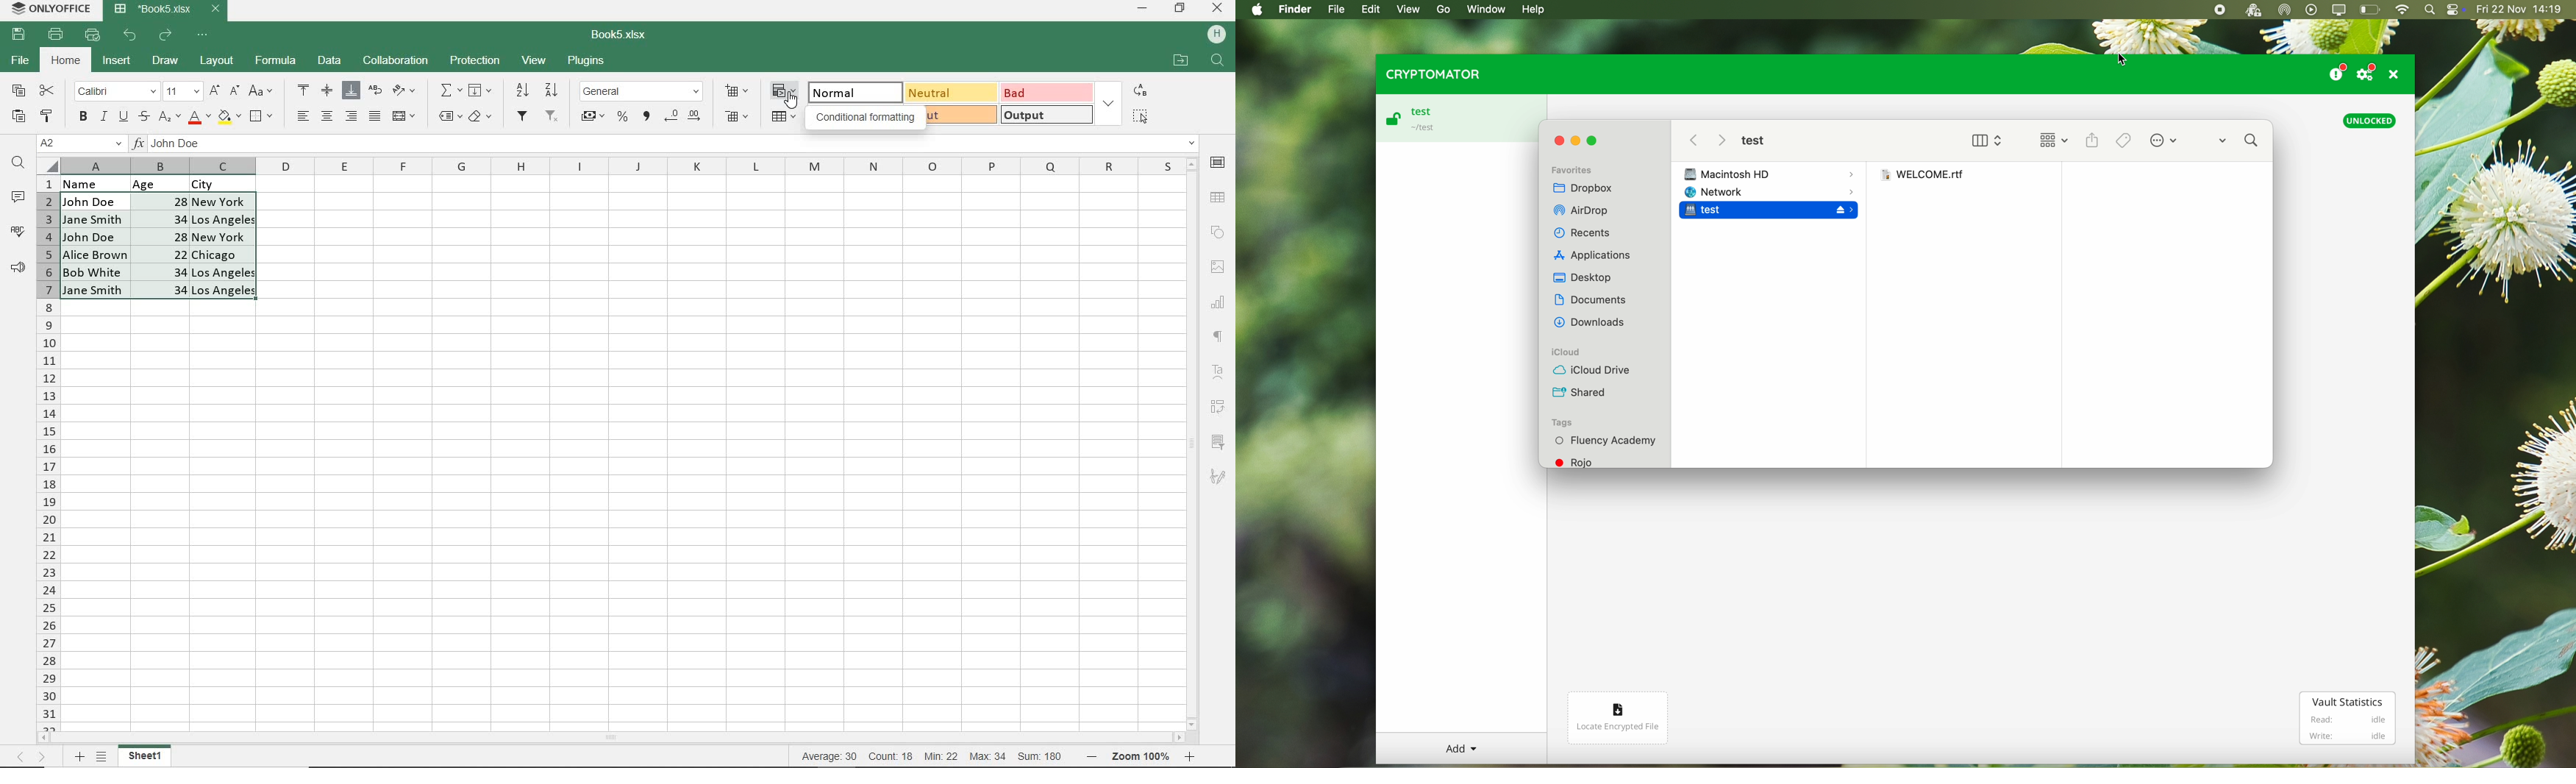  Describe the element at coordinates (1581, 277) in the screenshot. I see `desktop` at that location.